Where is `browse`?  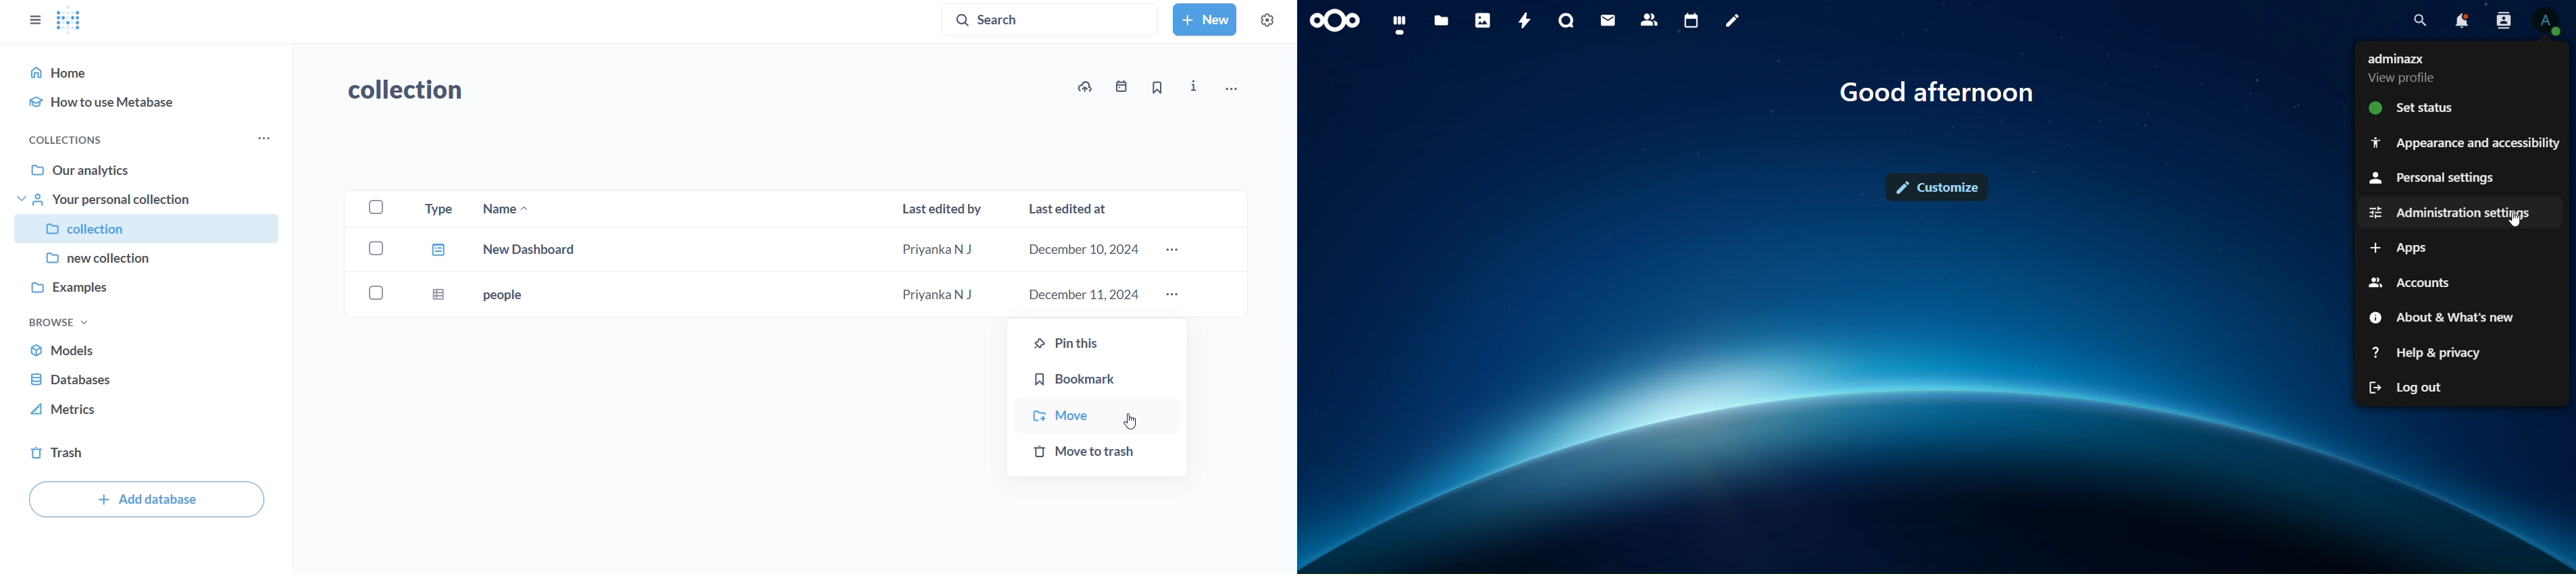 browse is located at coordinates (59, 321).